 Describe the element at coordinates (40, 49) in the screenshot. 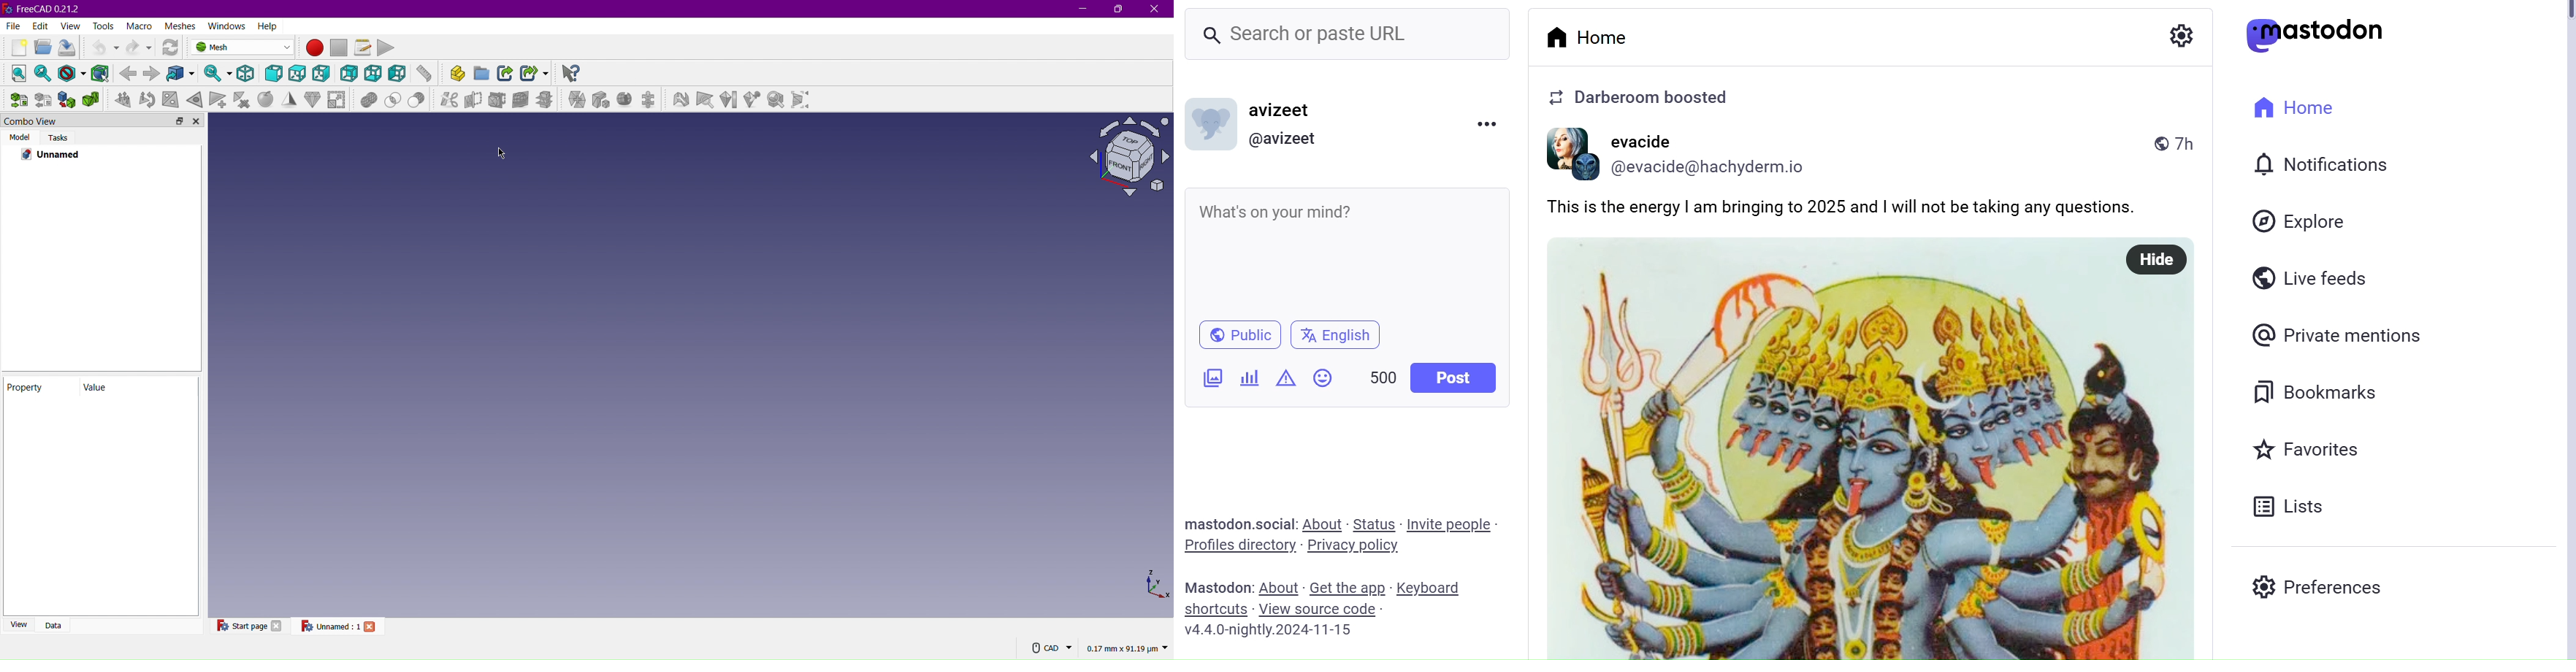

I see `Open` at that location.